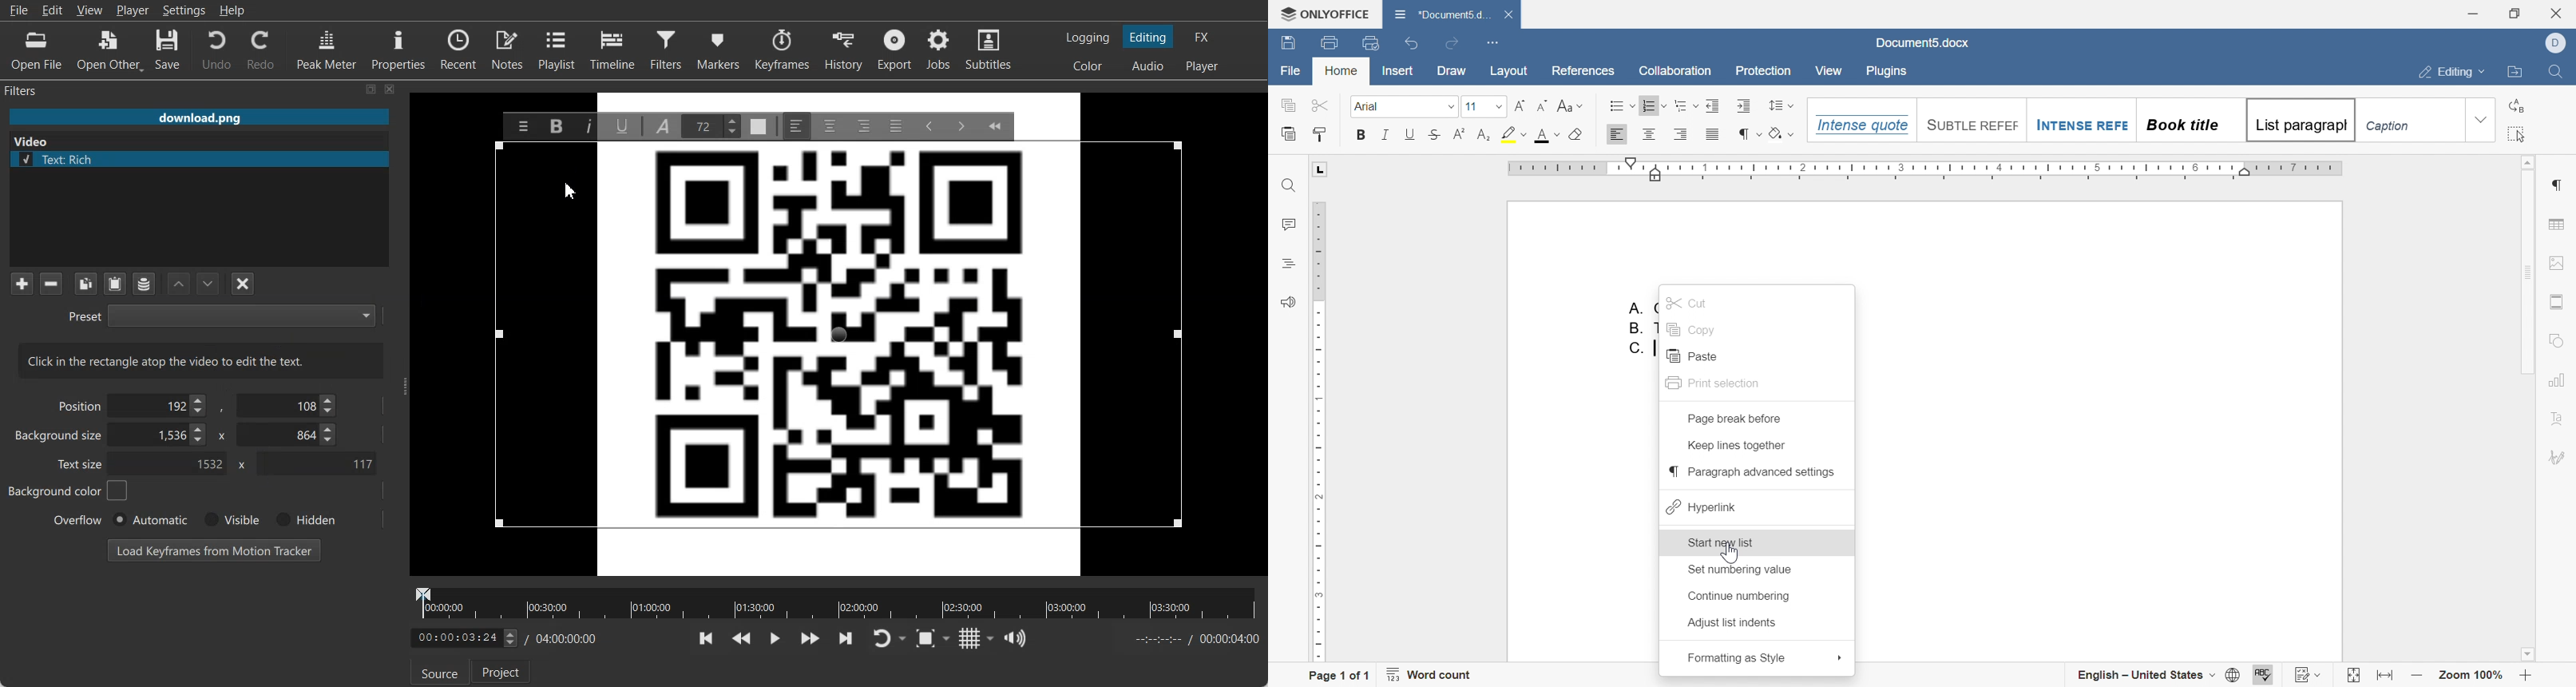 The image size is (2576, 700). Describe the element at coordinates (1782, 104) in the screenshot. I see `line spacing` at that location.